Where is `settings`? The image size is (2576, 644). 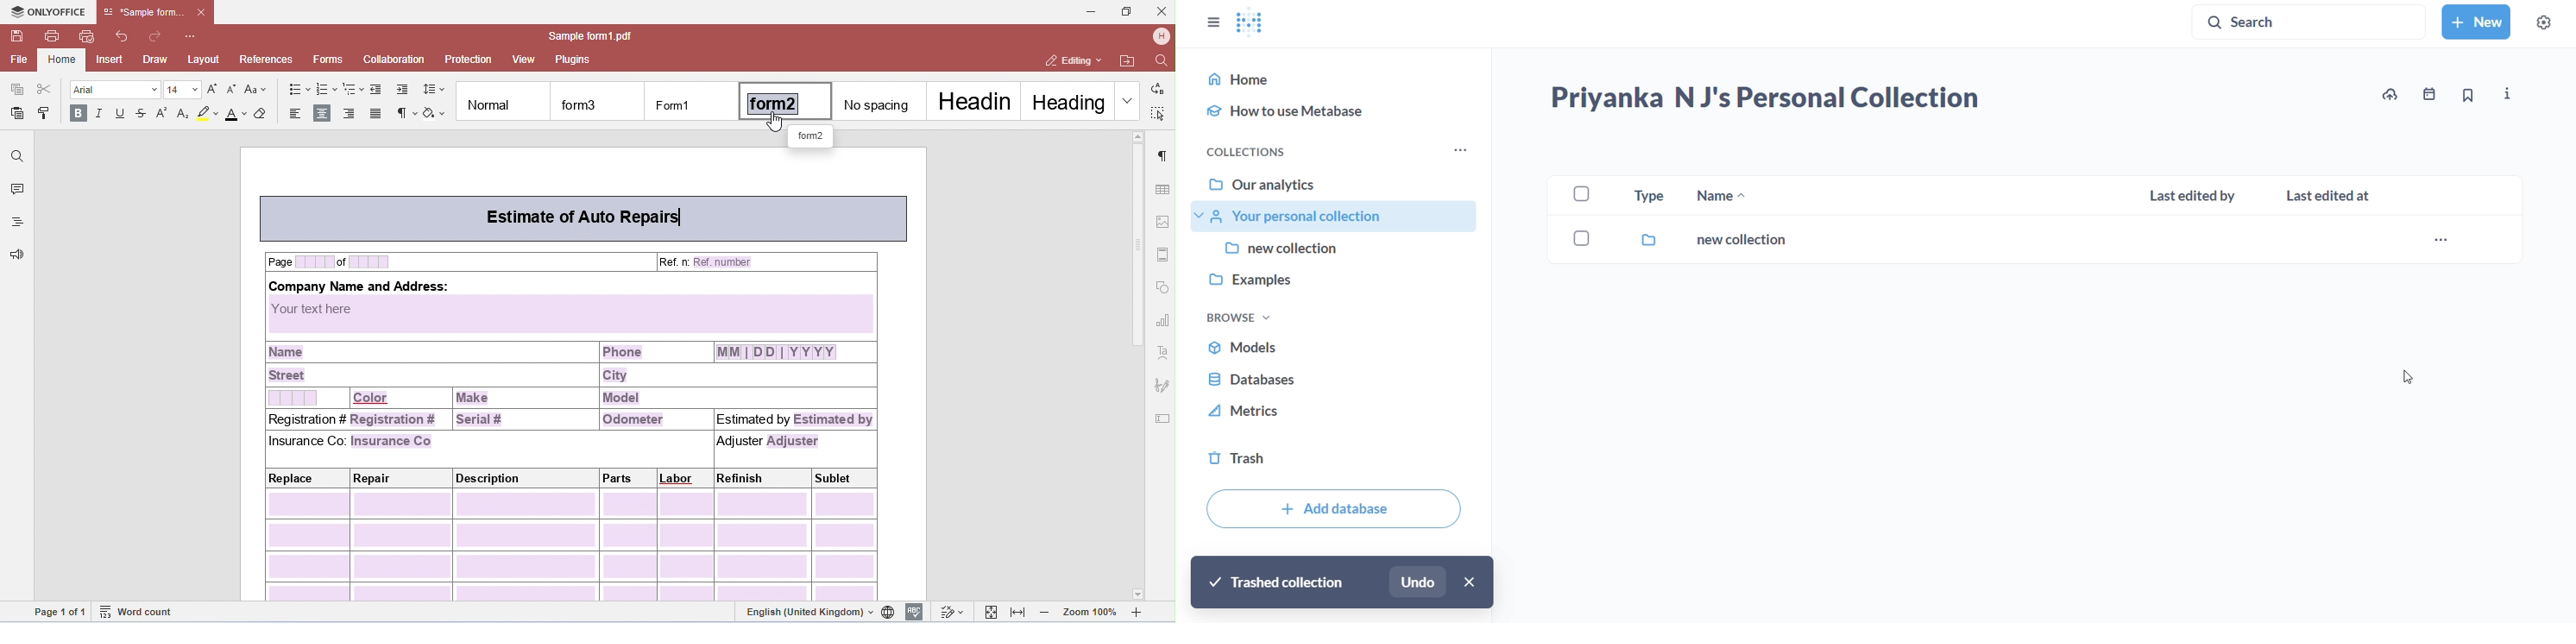
settings is located at coordinates (2544, 20).